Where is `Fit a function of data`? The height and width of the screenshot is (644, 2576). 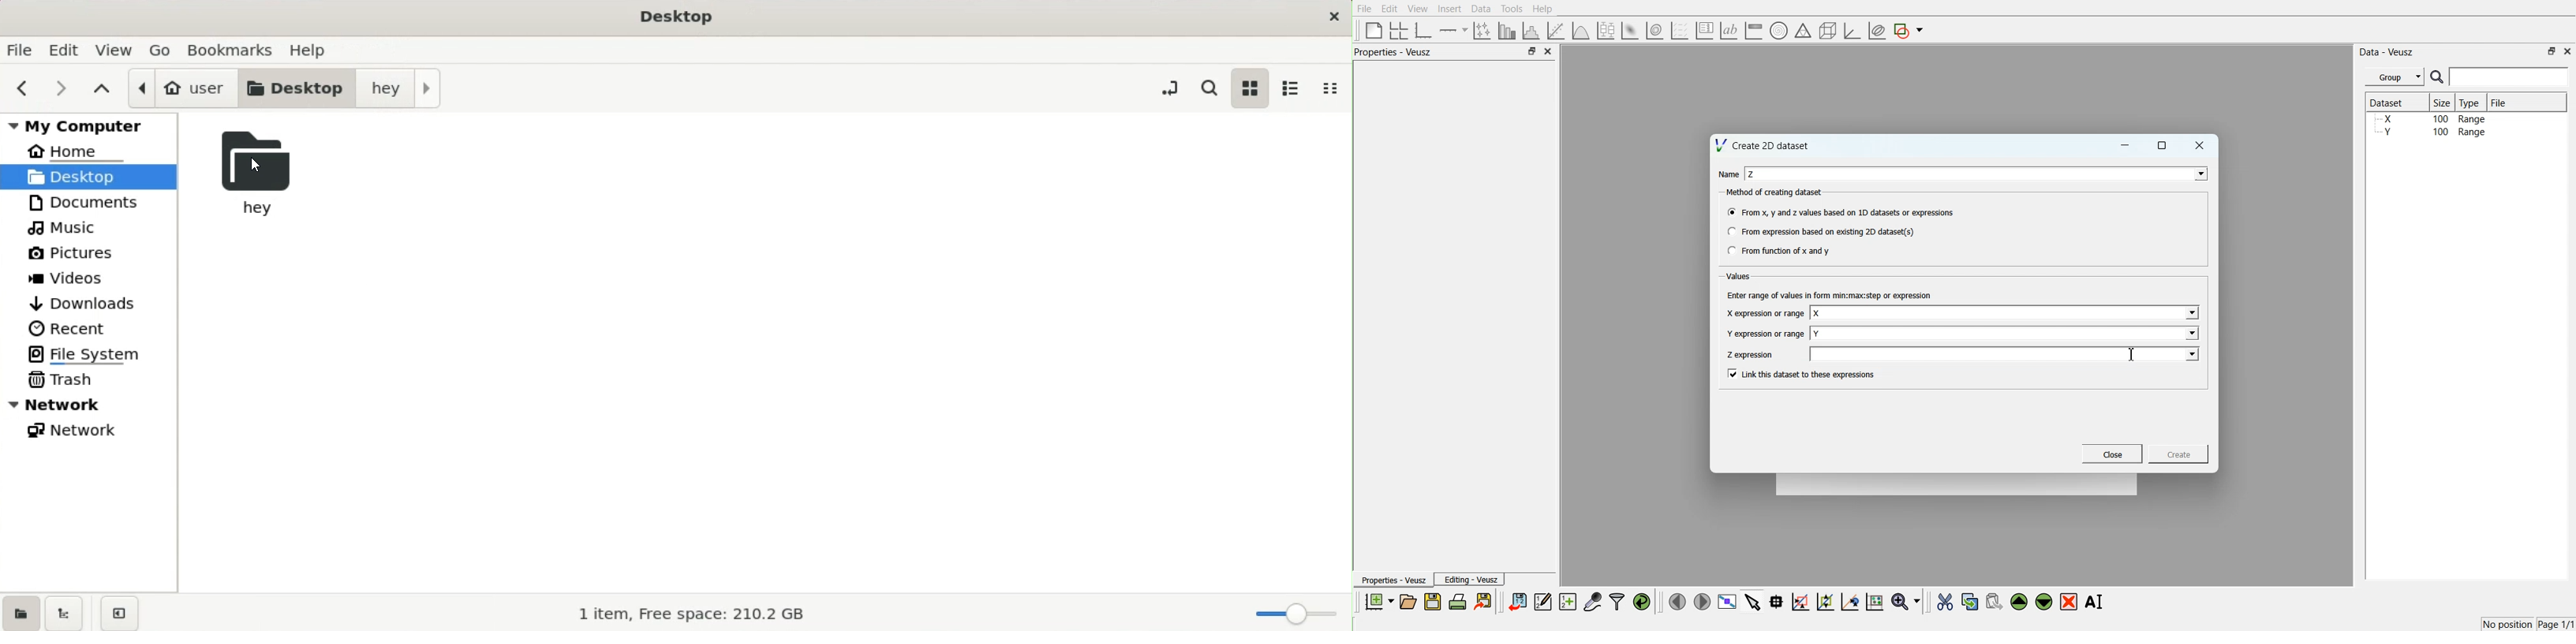
Fit a function of data is located at coordinates (1555, 31).